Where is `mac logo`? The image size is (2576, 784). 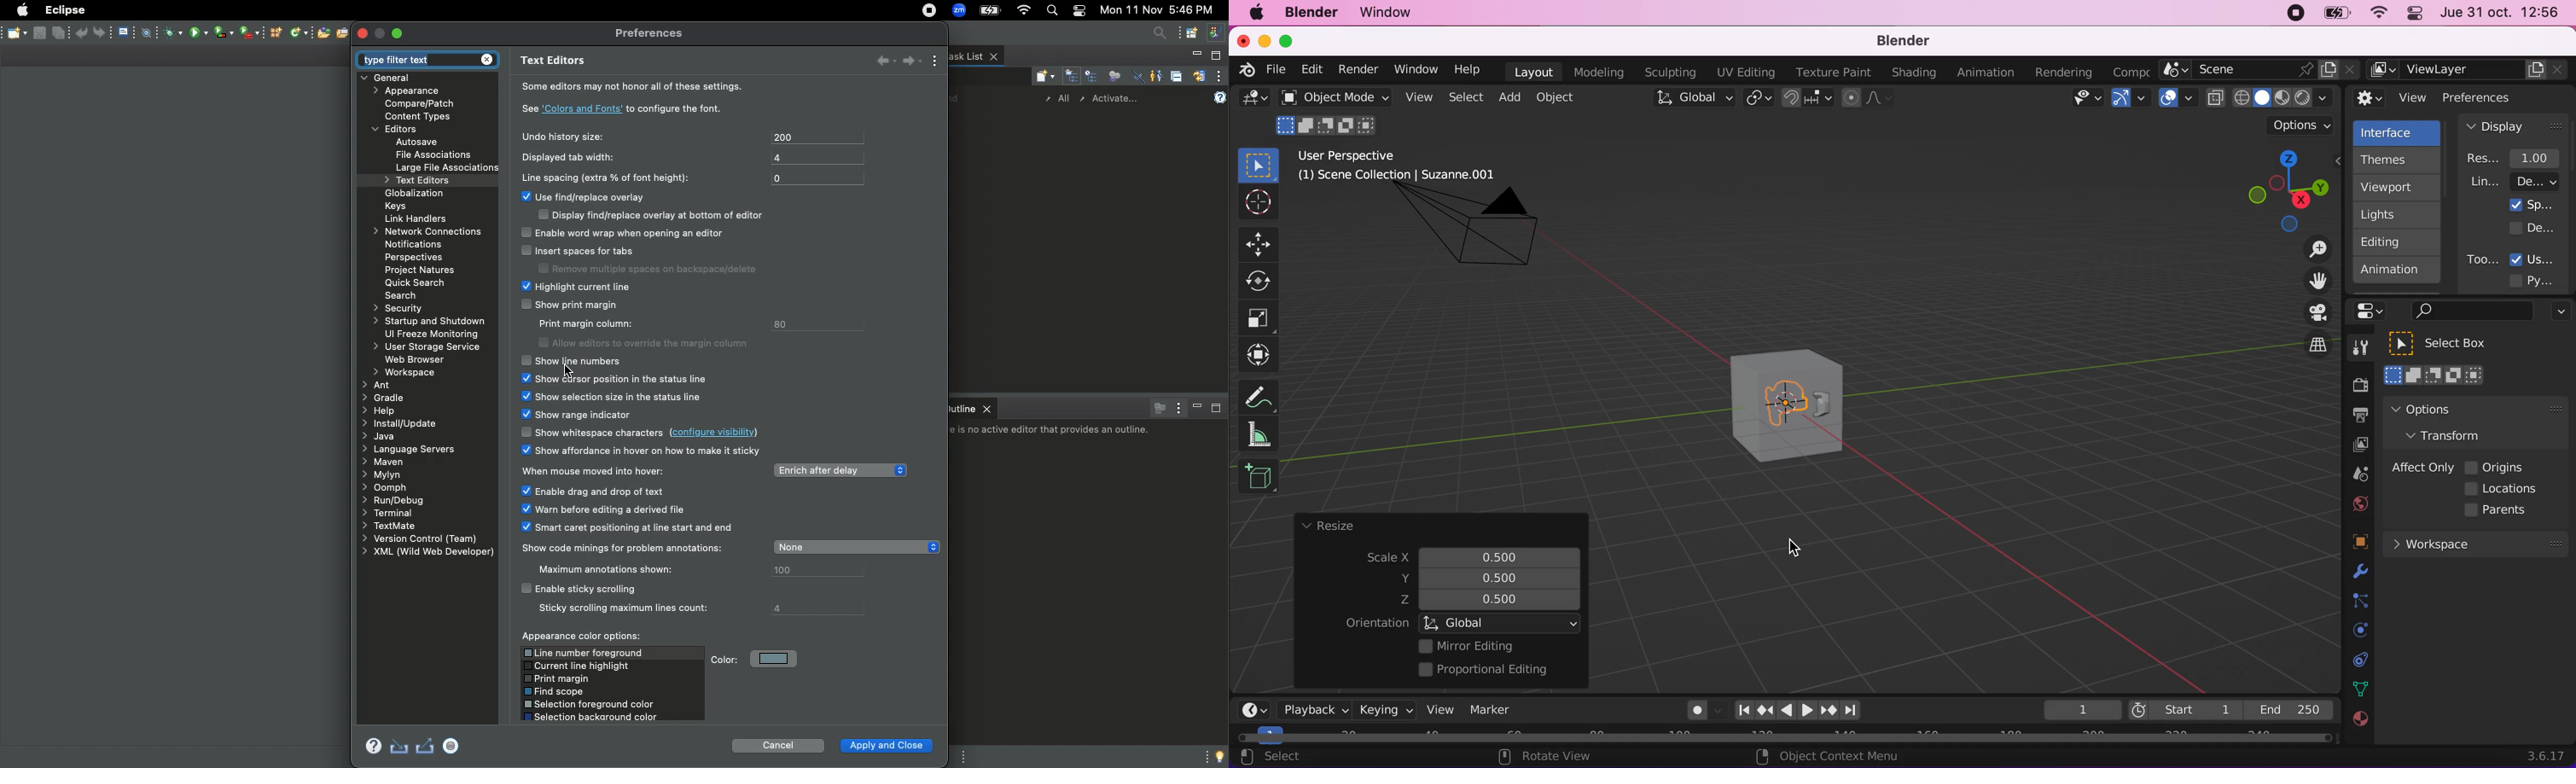
mac logo is located at coordinates (1256, 14).